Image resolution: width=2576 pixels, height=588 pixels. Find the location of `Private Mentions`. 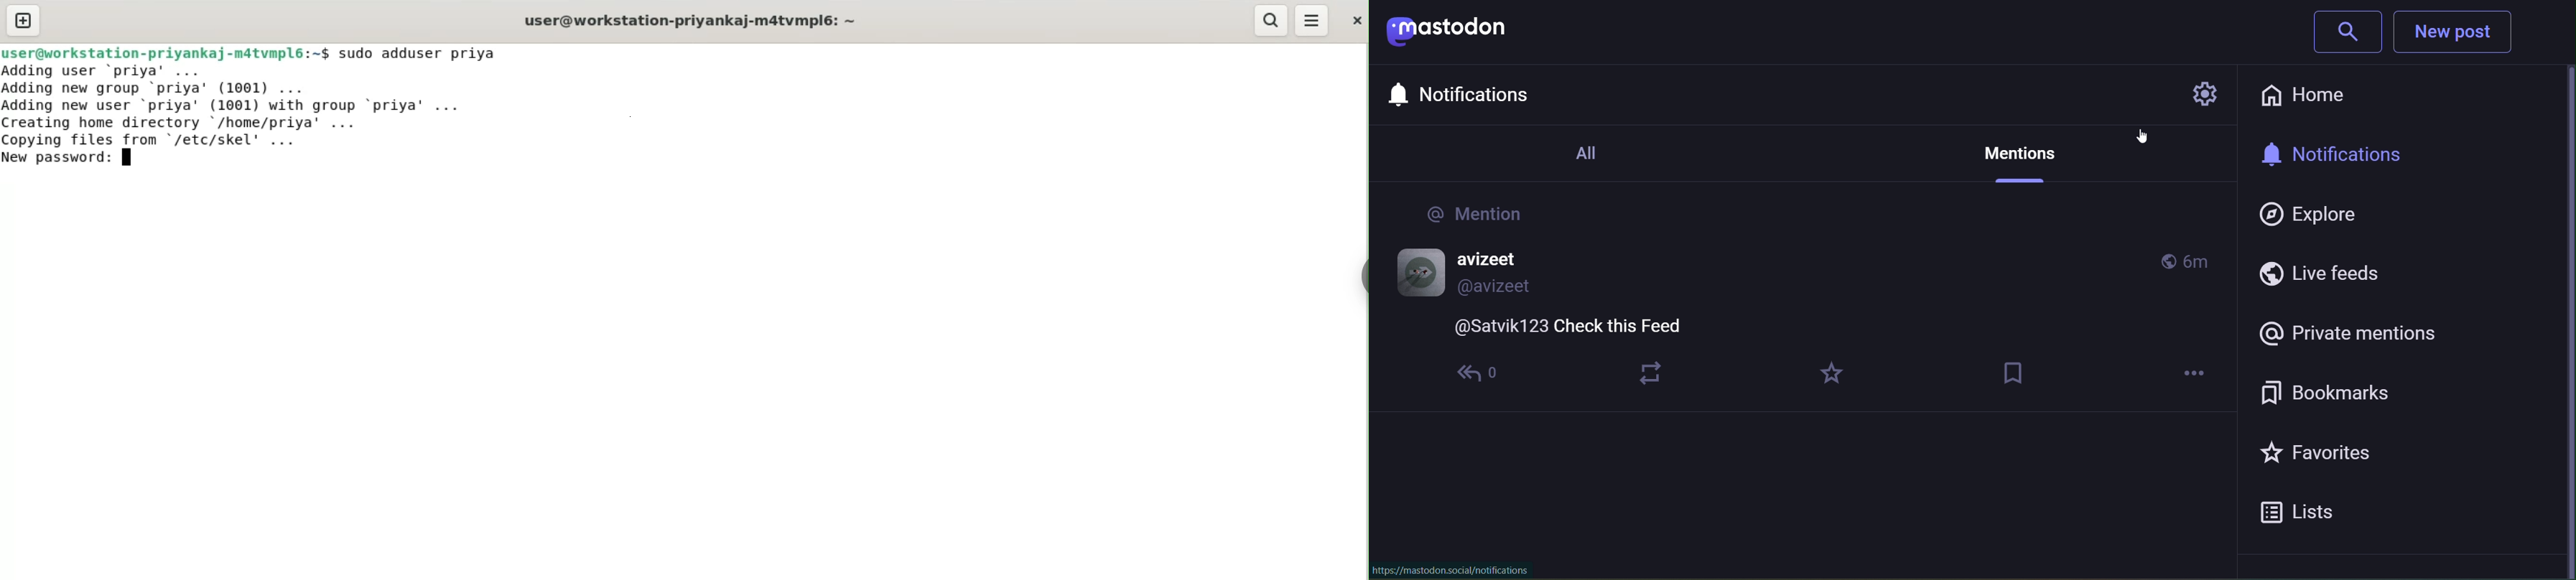

Private Mentions is located at coordinates (2354, 333).